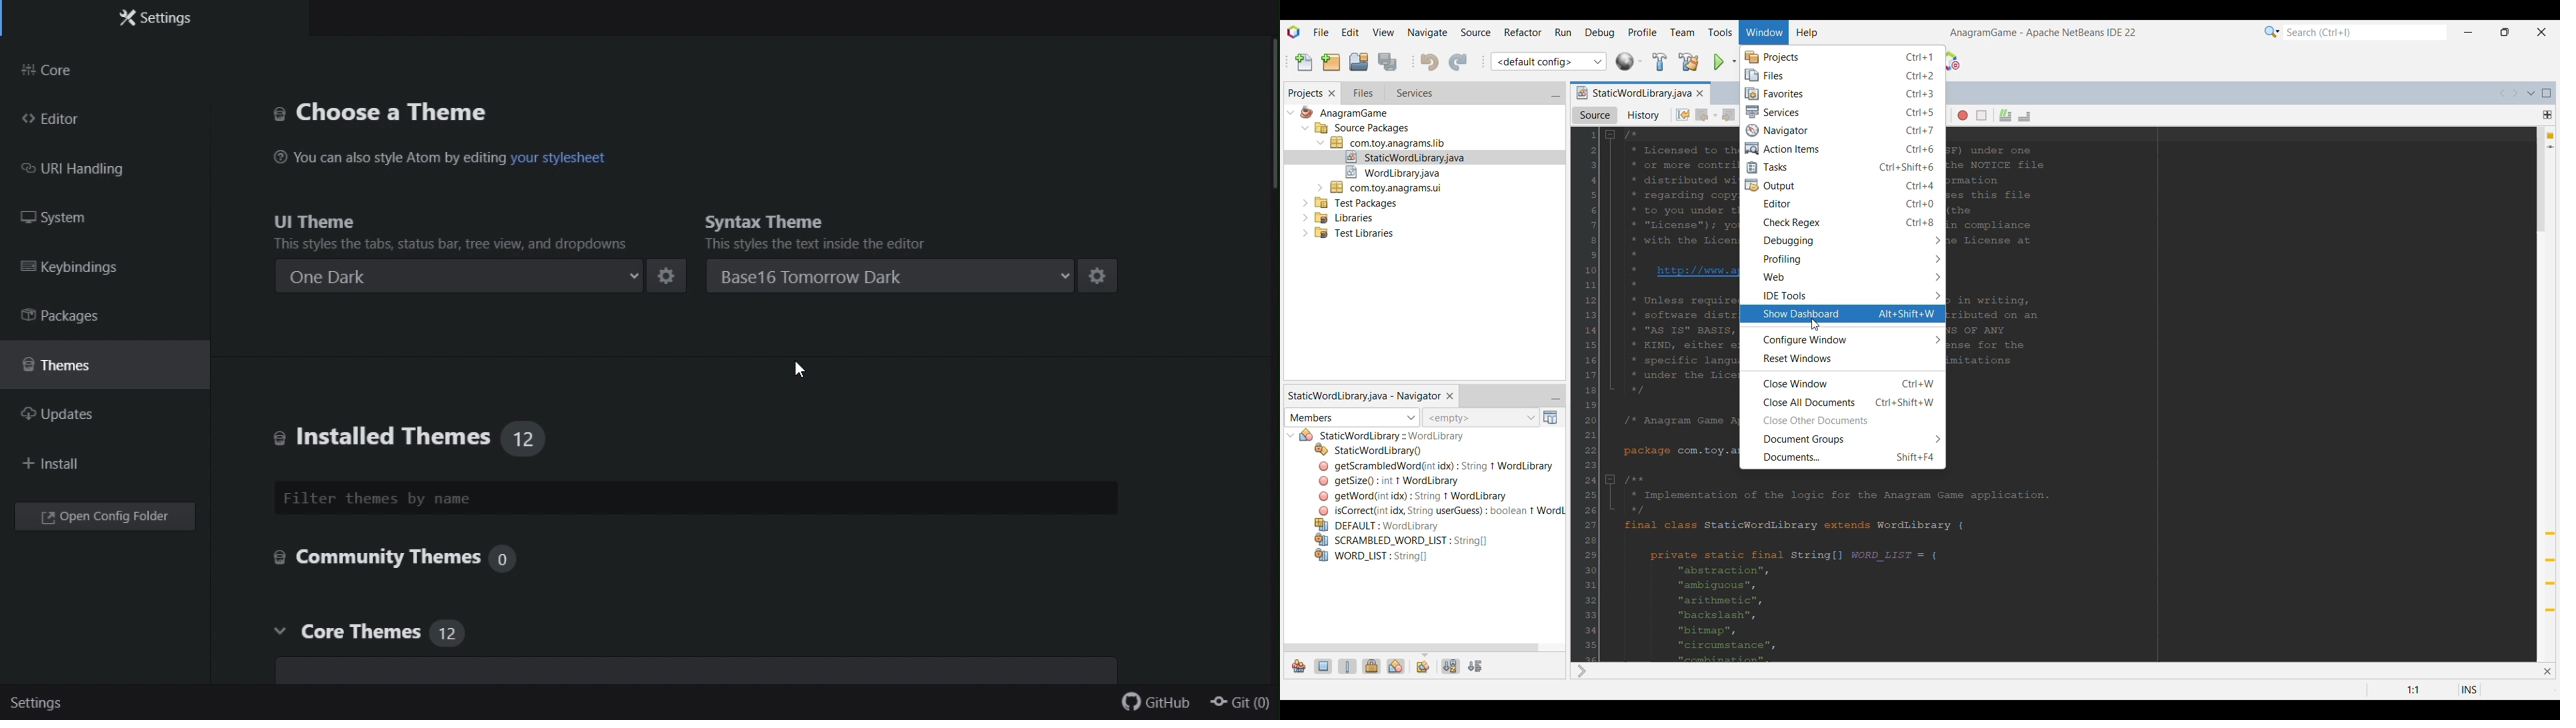 The image size is (2576, 728). What do you see at coordinates (1595, 115) in the screenshot?
I see `Source view, selected` at bounding box center [1595, 115].